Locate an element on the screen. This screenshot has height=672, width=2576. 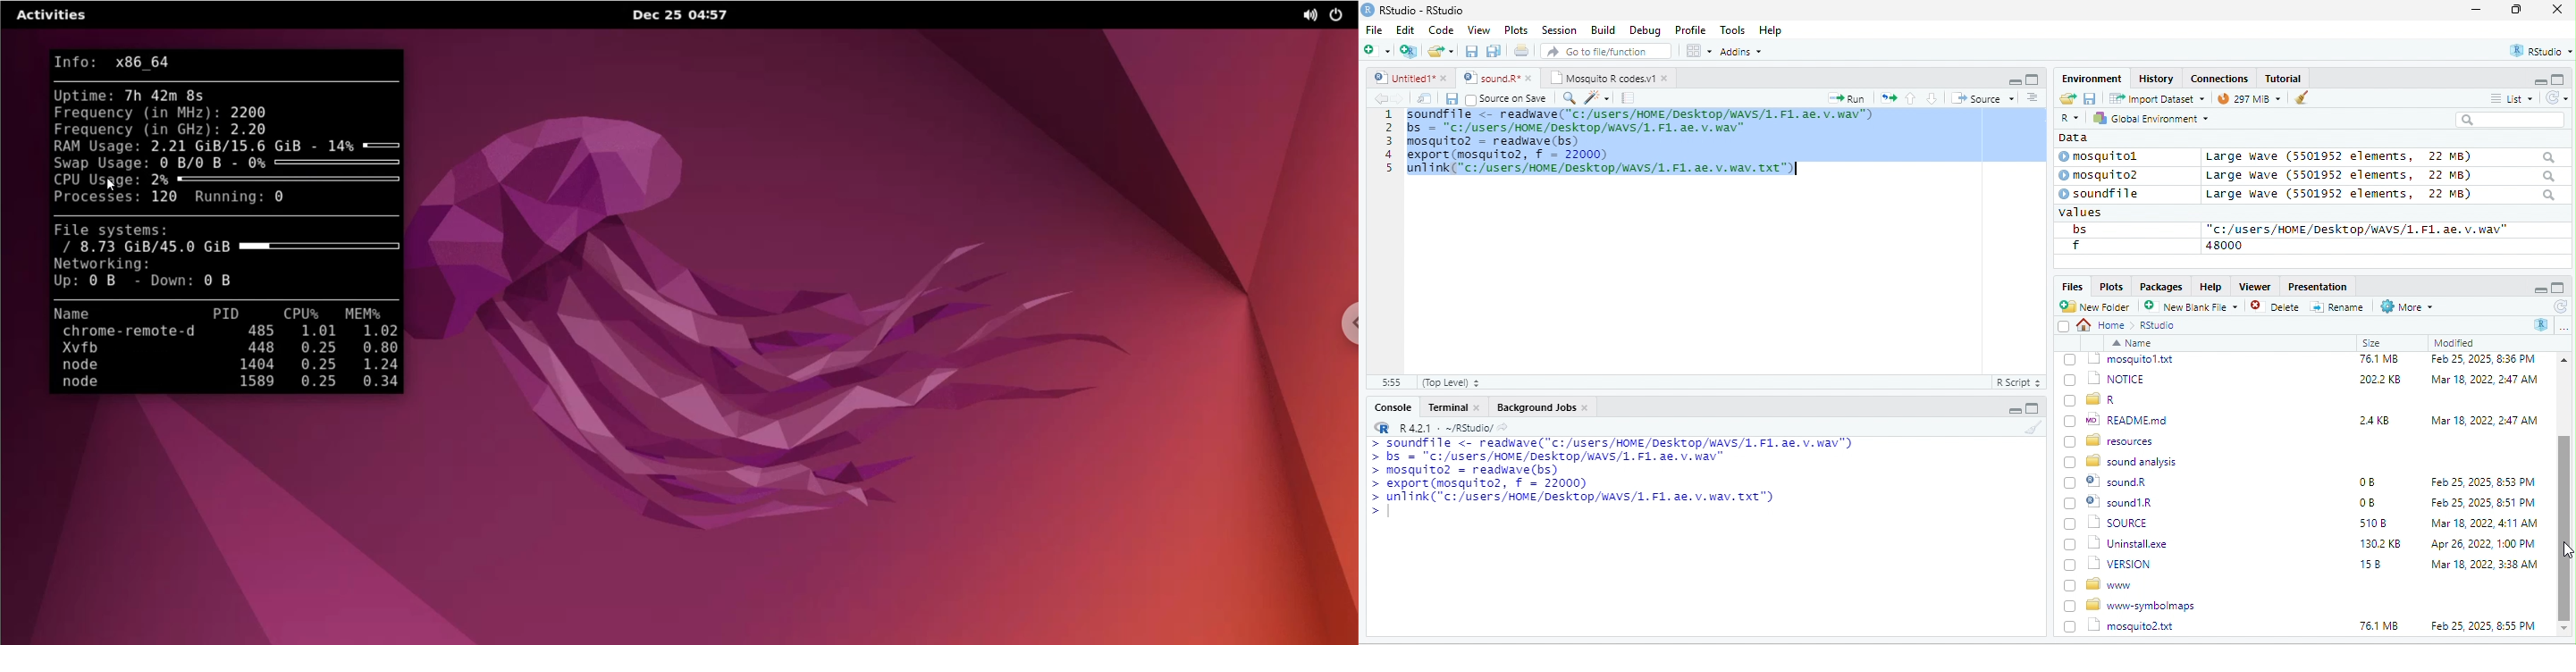
down is located at coordinates (1932, 97).